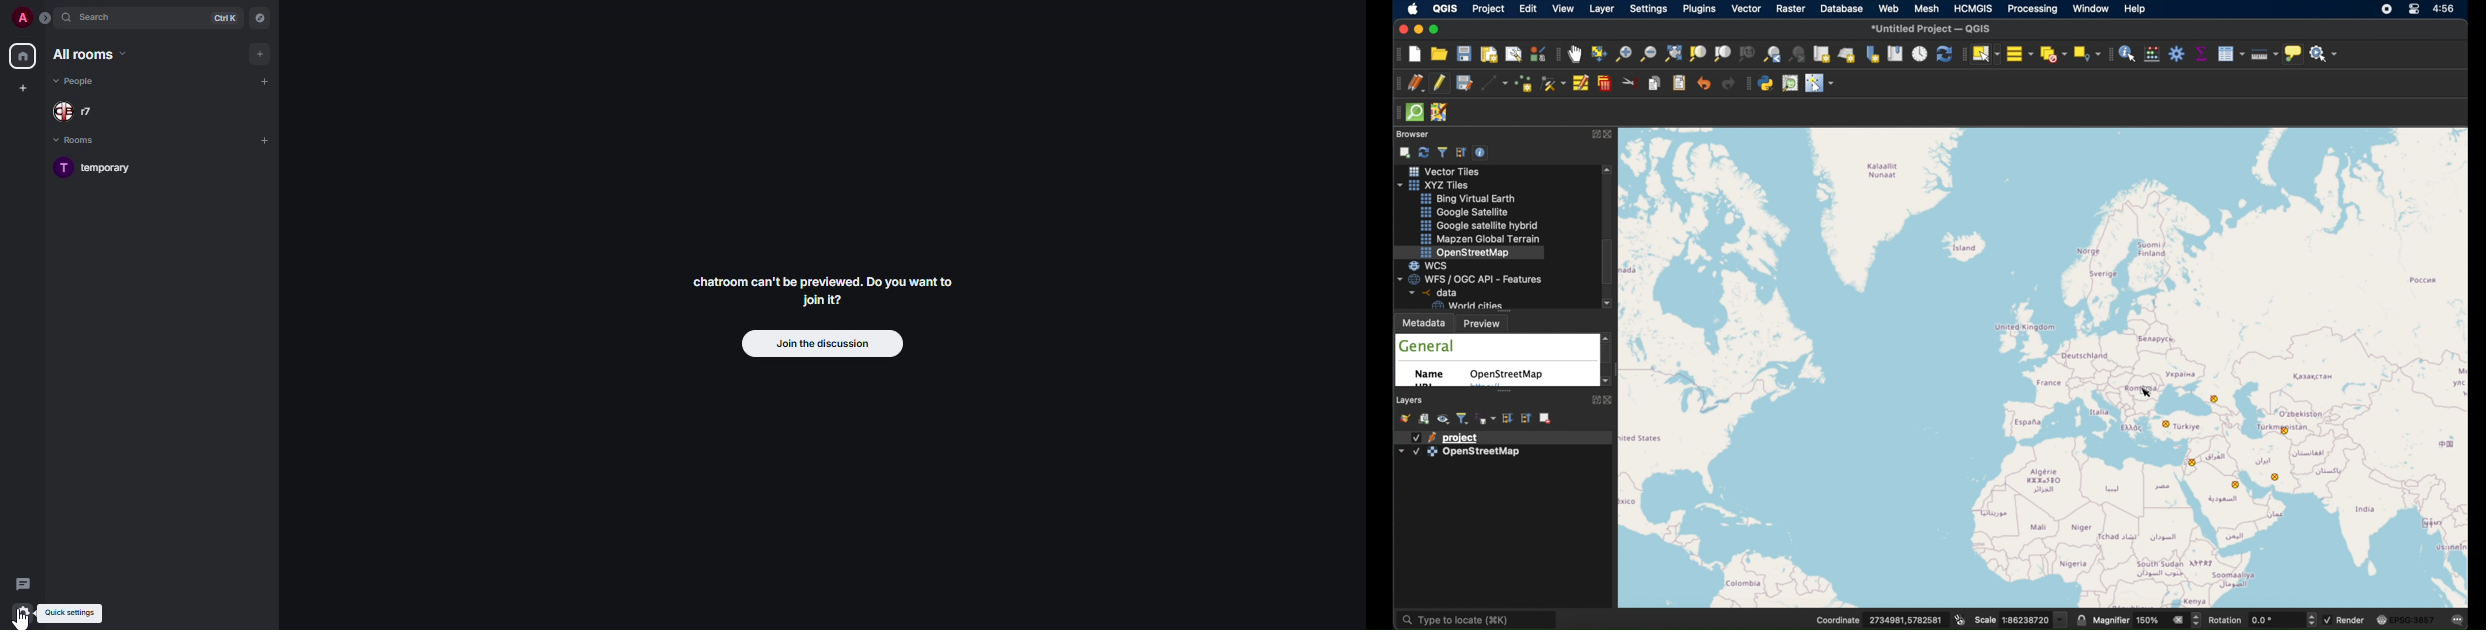  Describe the element at coordinates (1699, 10) in the screenshot. I see `plugins` at that location.